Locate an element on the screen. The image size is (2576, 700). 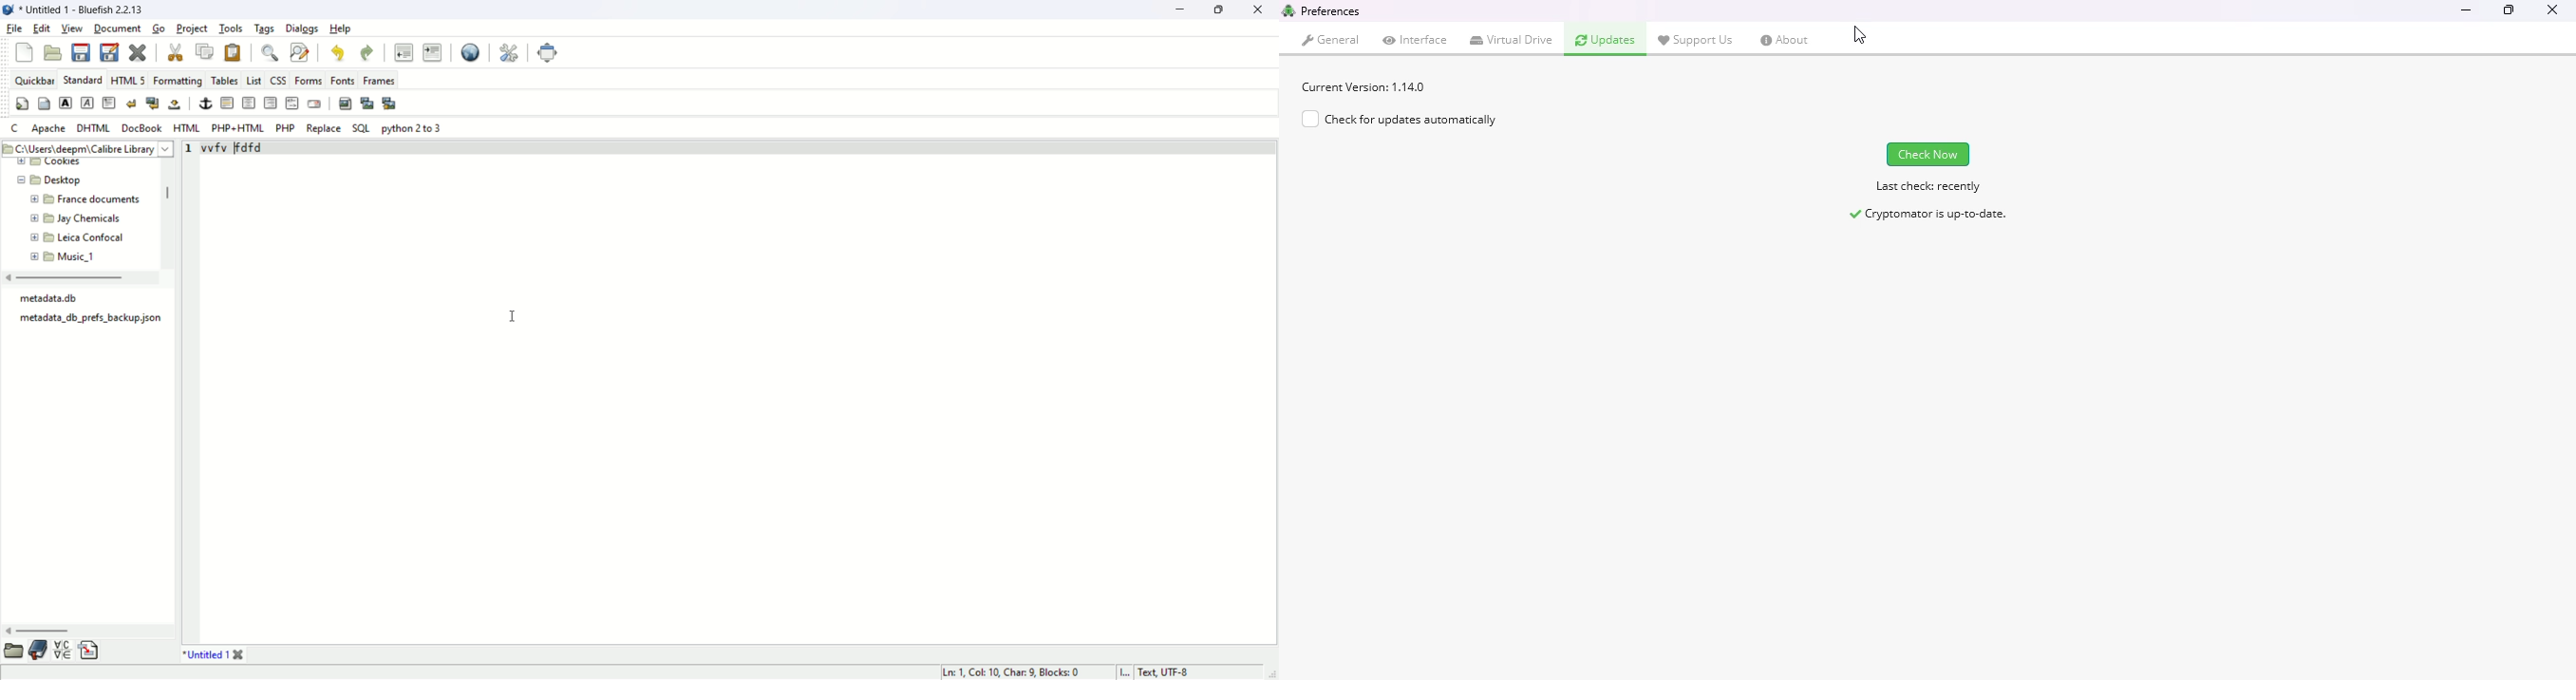
css is located at coordinates (279, 82).